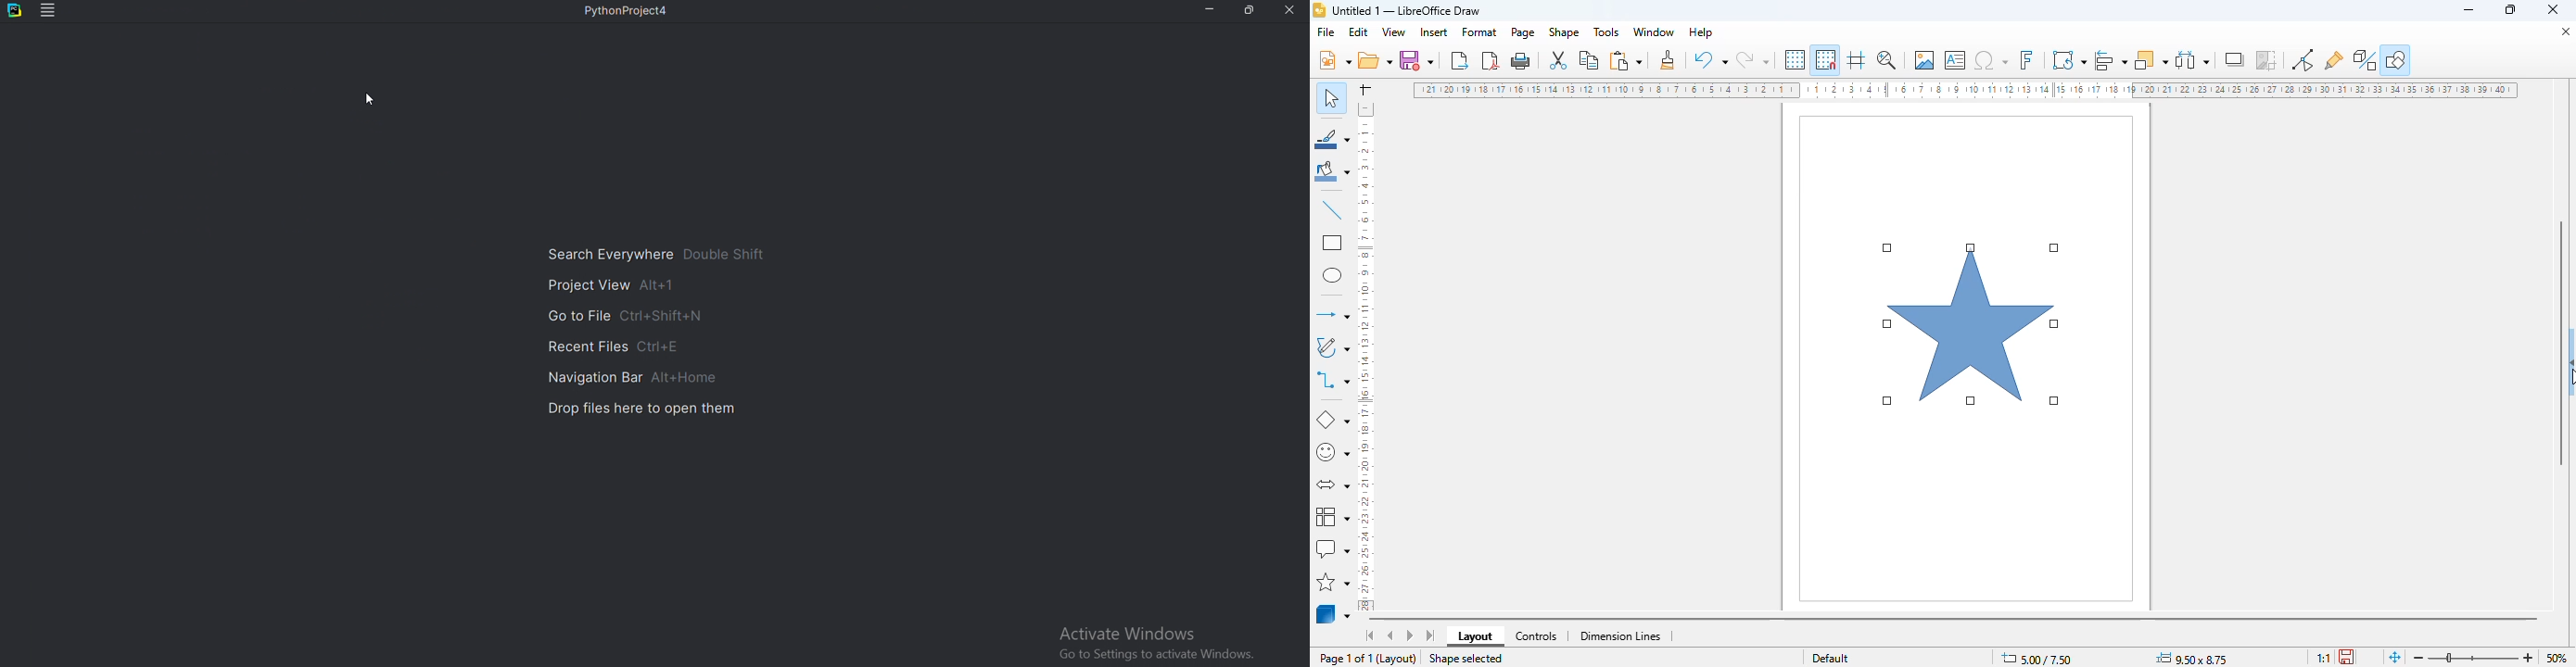 This screenshot has width=2576, height=672. I want to click on shape, so click(1565, 31).